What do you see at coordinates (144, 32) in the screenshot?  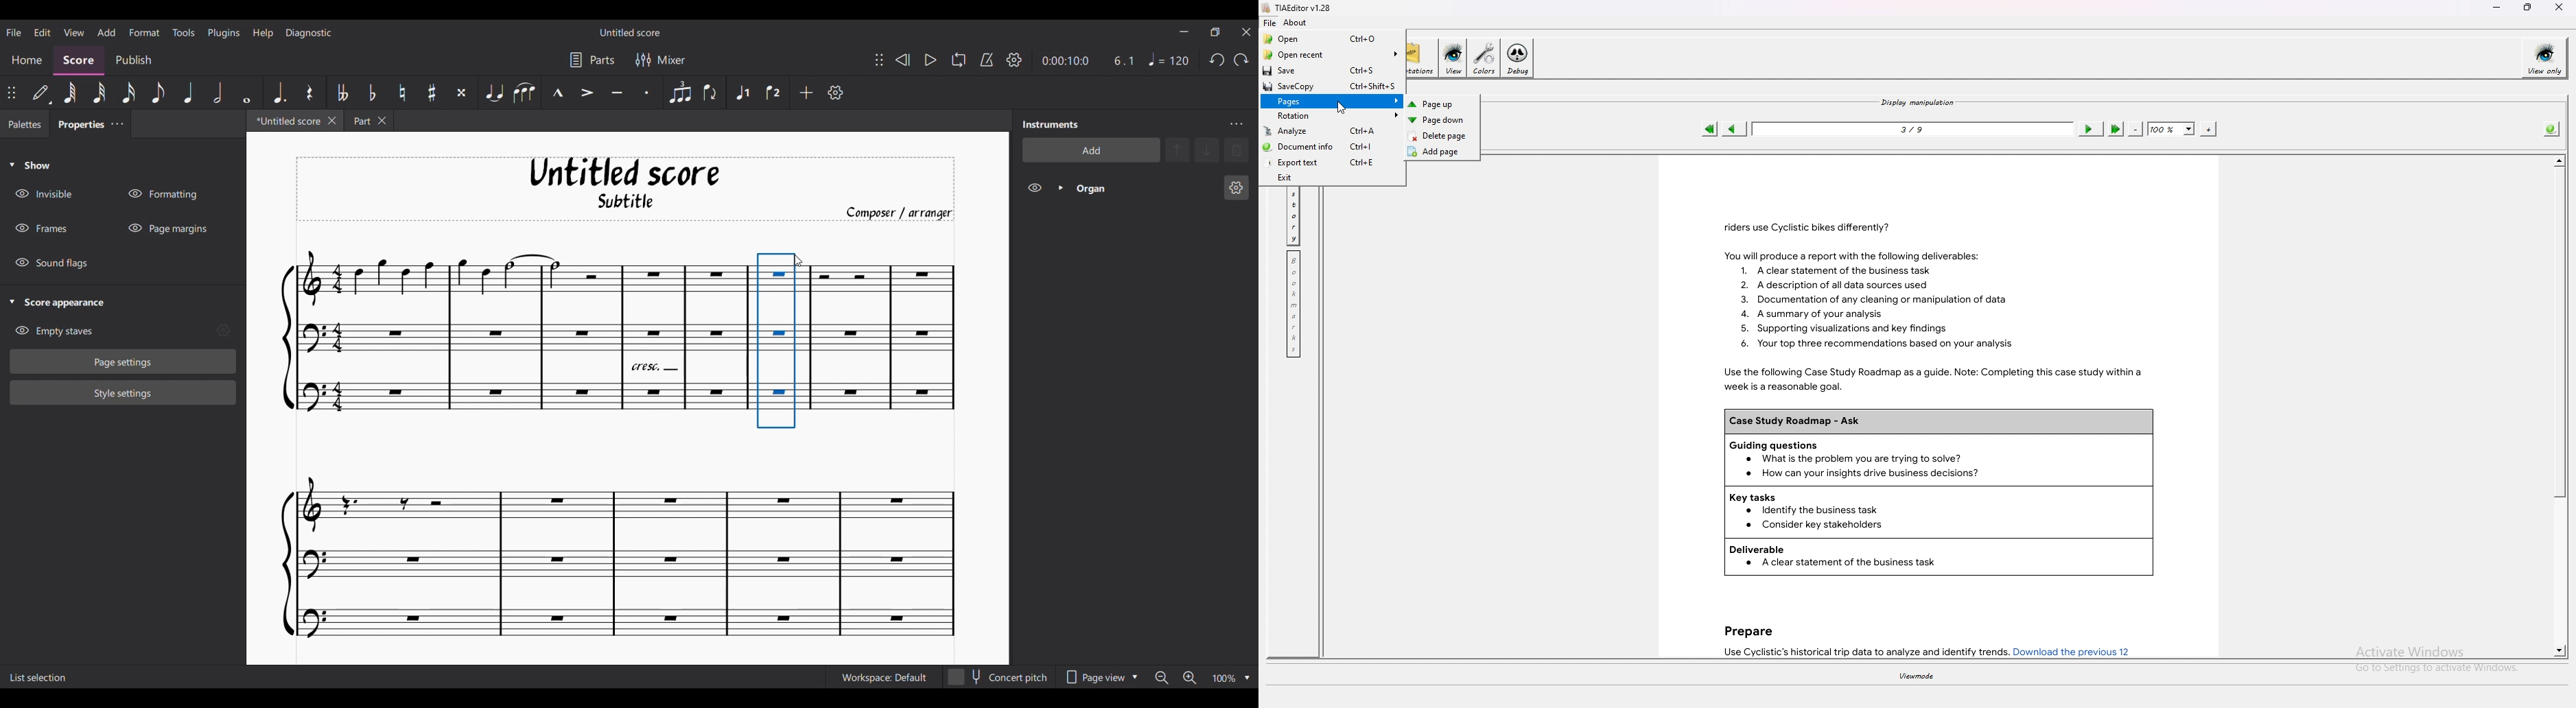 I see `Format menu` at bounding box center [144, 32].